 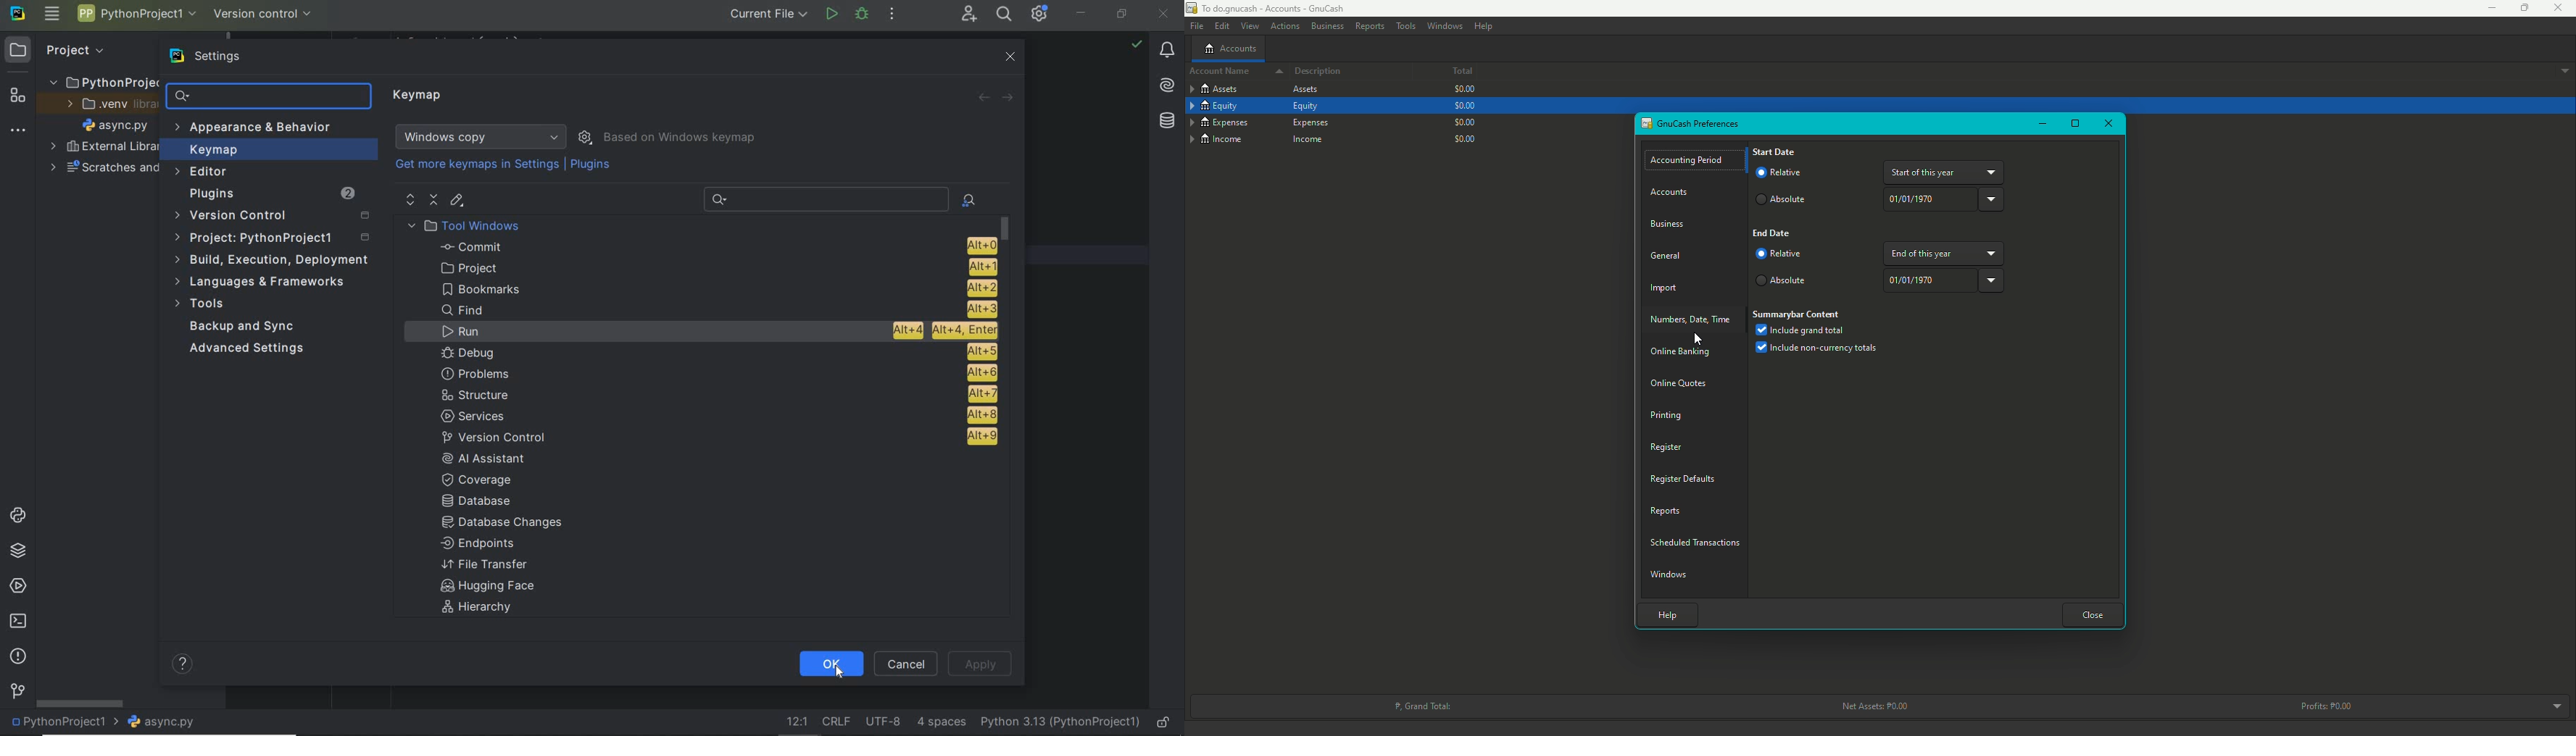 I want to click on version control, so click(x=18, y=692).